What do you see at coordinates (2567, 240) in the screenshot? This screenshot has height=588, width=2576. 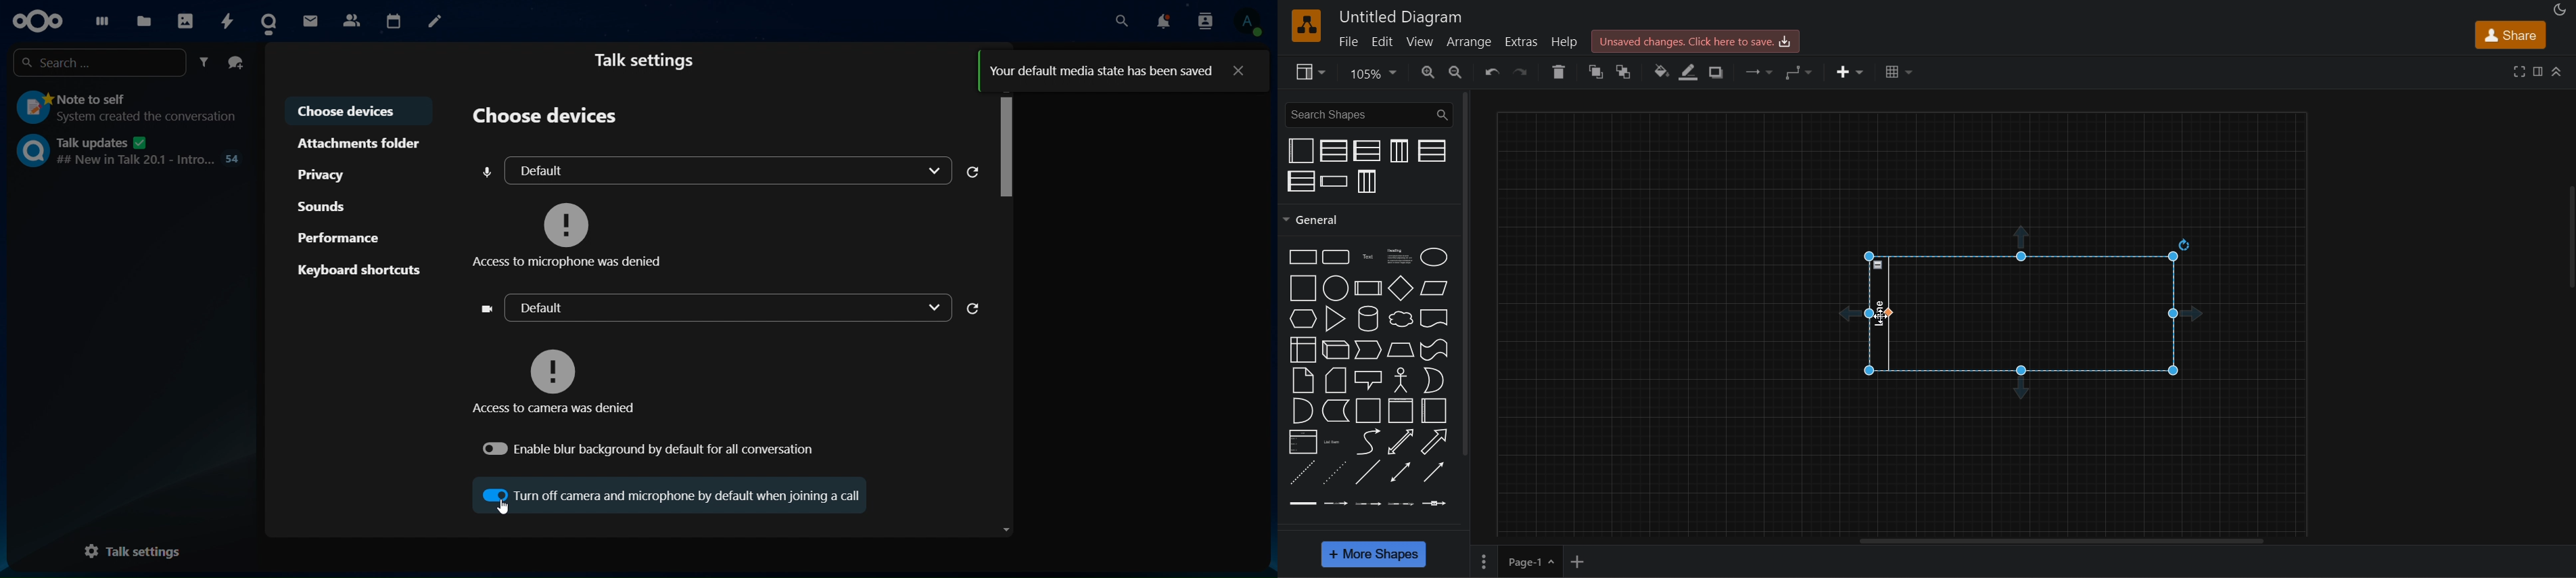 I see `collapse` at bounding box center [2567, 240].